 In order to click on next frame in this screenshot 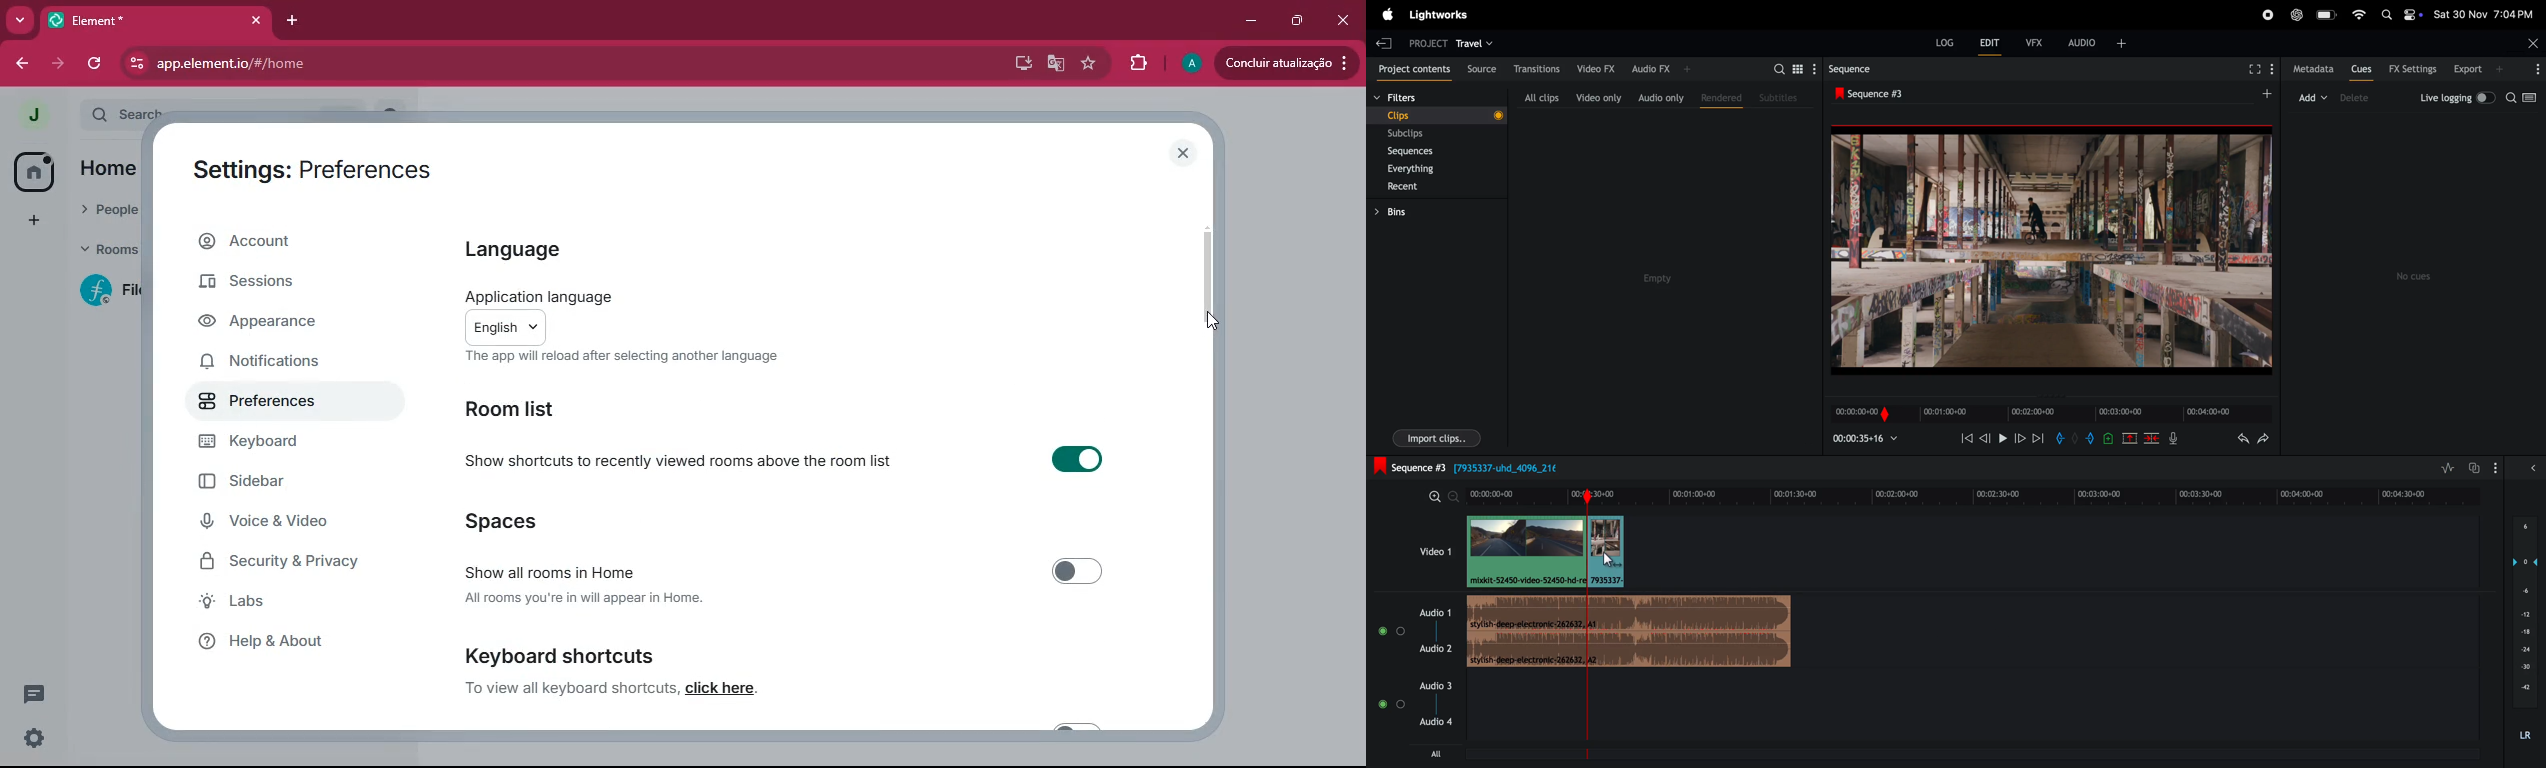, I will do `click(2039, 438)`.